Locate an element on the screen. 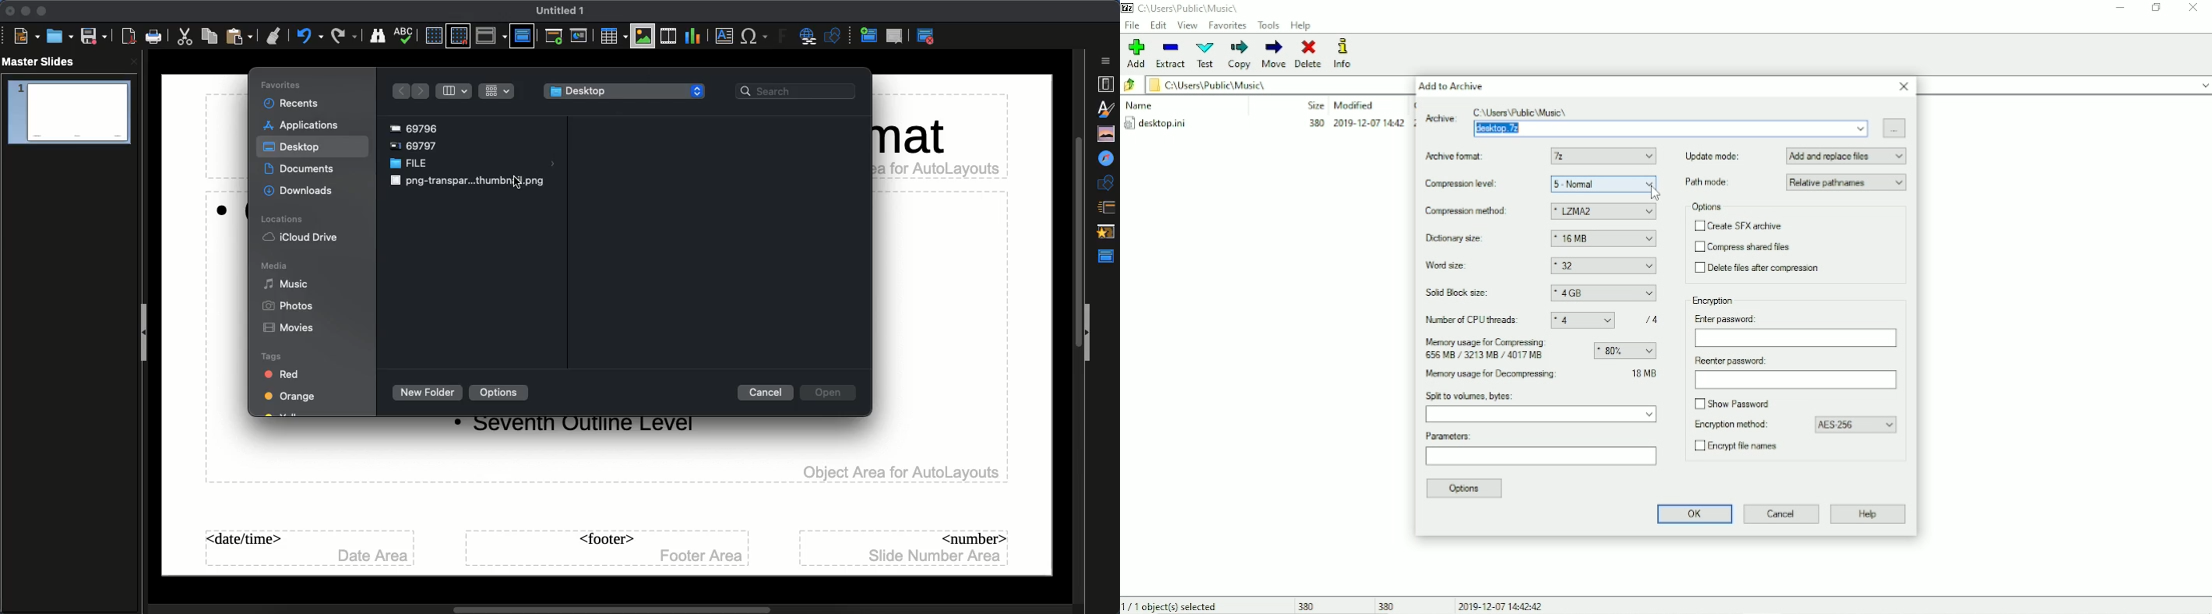 Image resolution: width=2212 pixels, height=616 pixels. Sidebar settings is located at coordinates (1108, 61).